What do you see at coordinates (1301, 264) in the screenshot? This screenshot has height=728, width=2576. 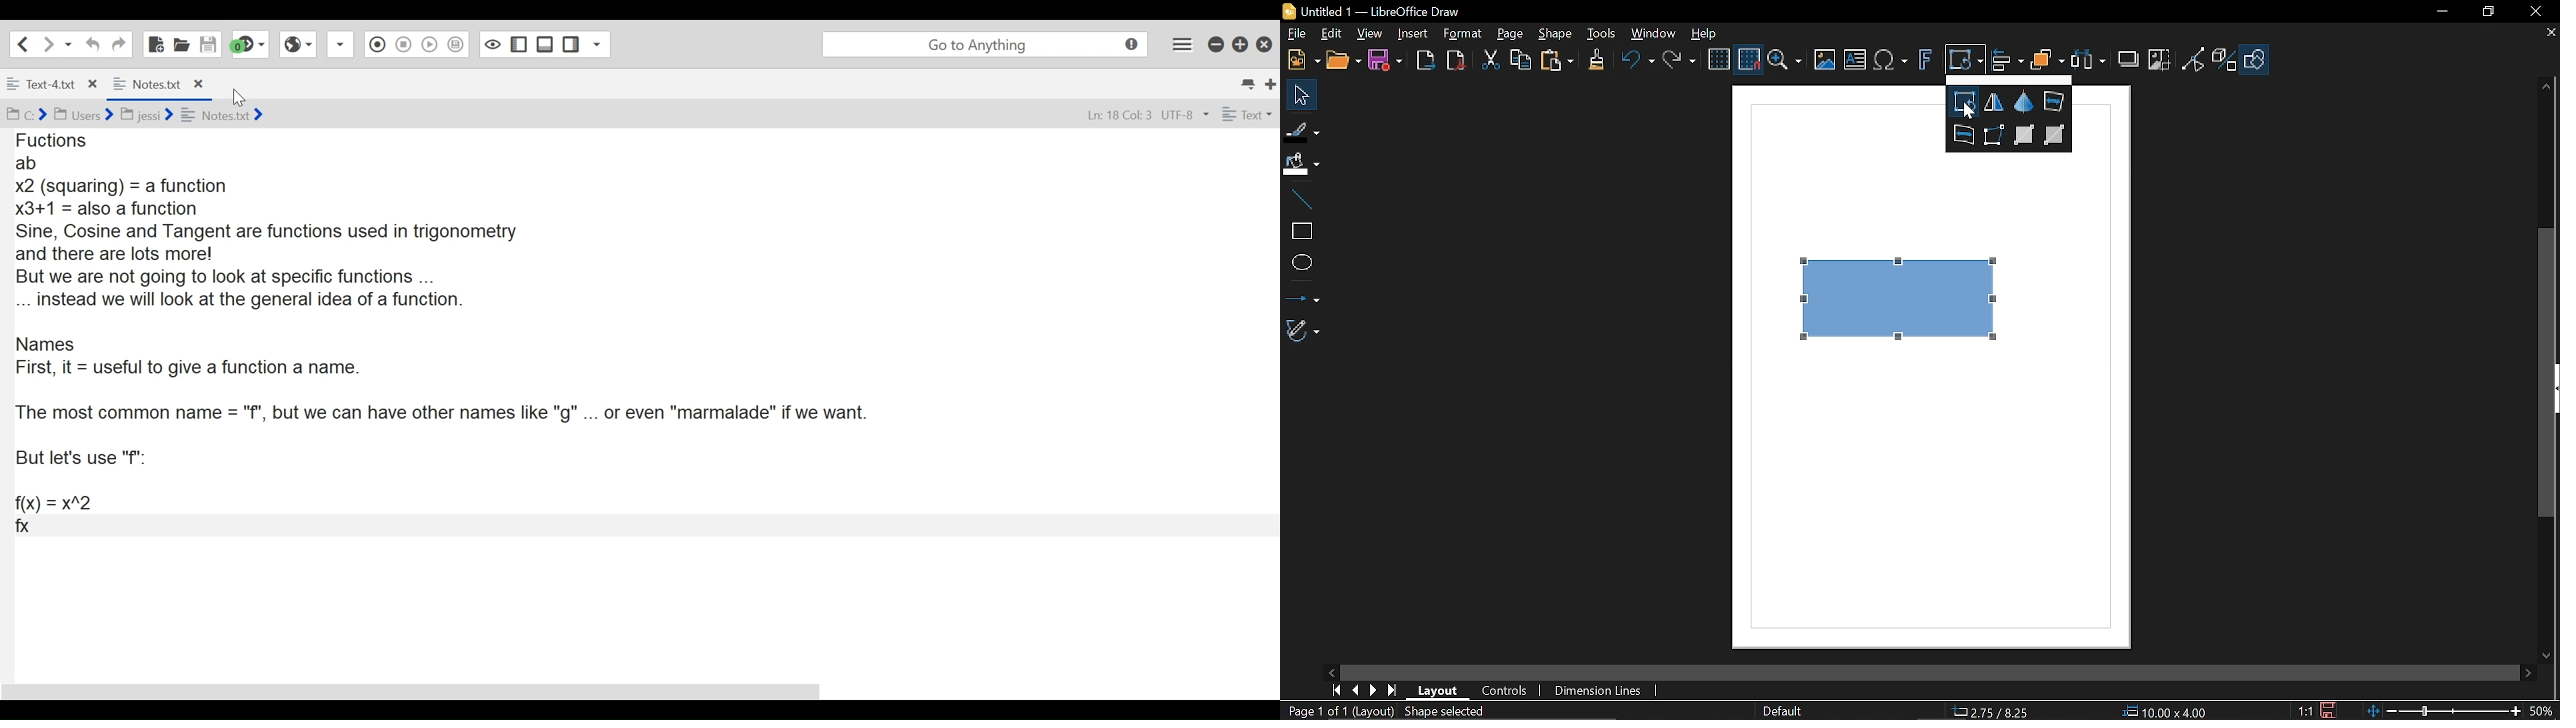 I see `Ellipse` at bounding box center [1301, 264].